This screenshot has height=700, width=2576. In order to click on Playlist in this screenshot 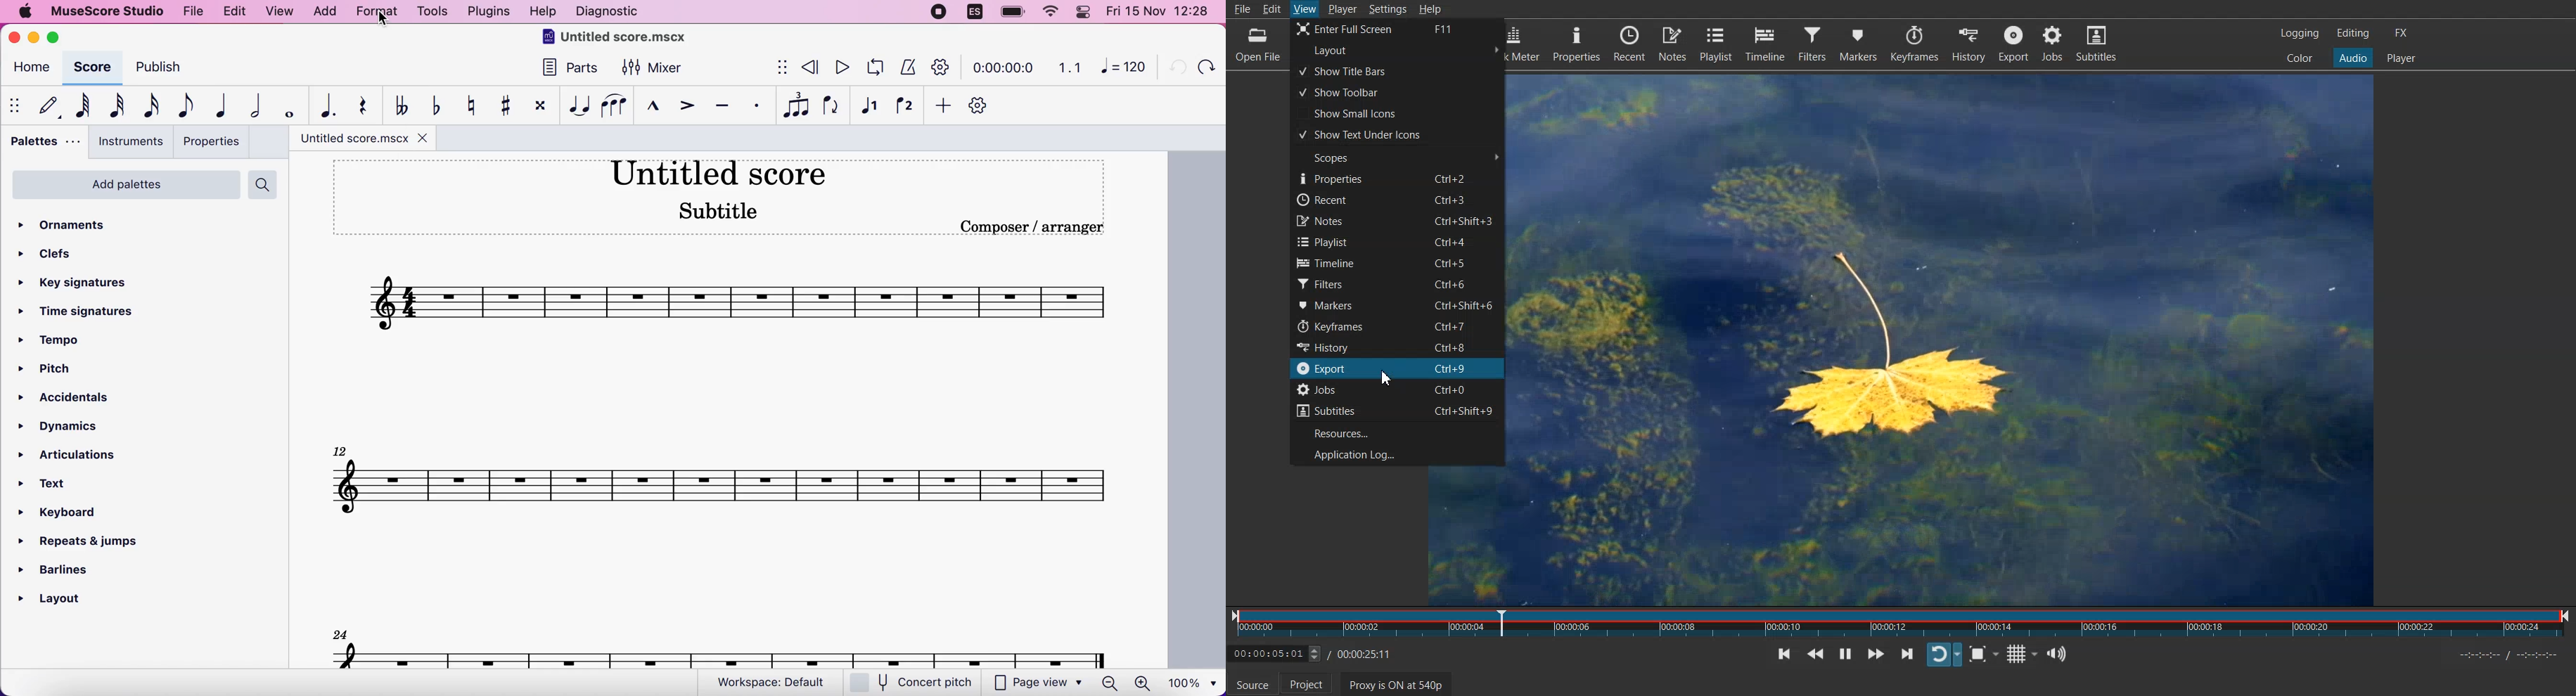, I will do `click(1397, 242)`.